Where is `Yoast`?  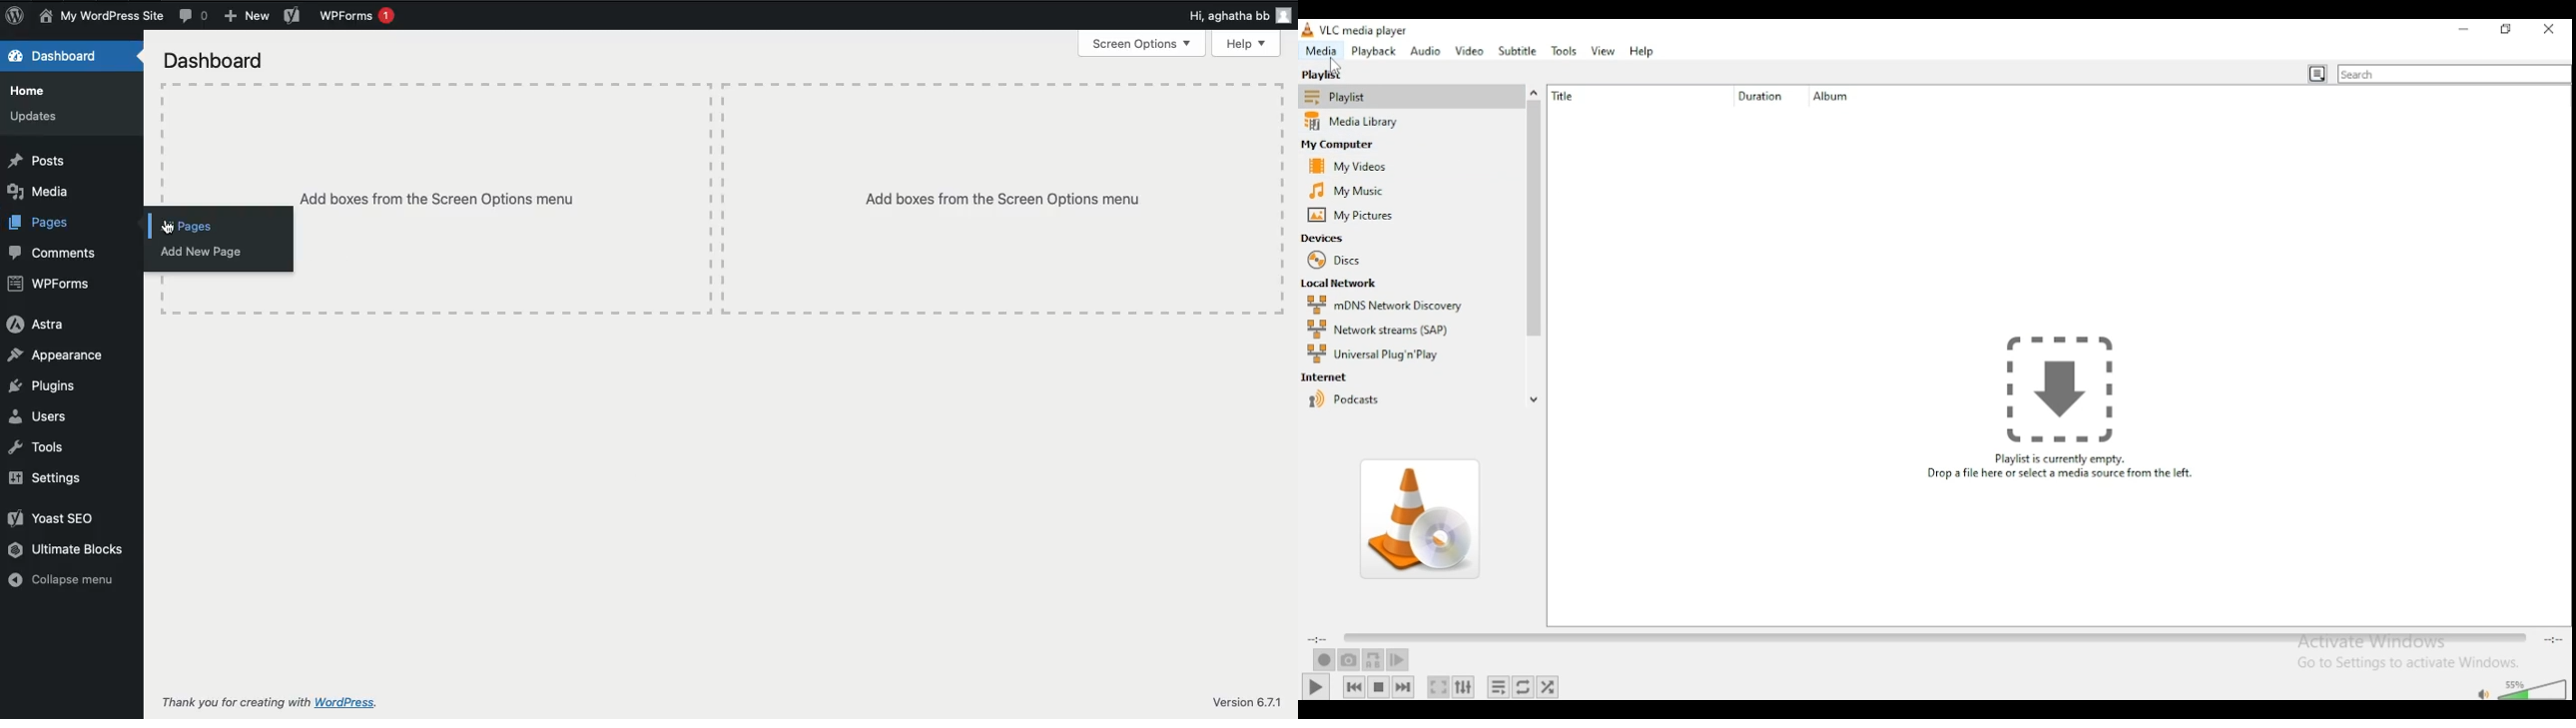 Yoast is located at coordinates (53, 518).